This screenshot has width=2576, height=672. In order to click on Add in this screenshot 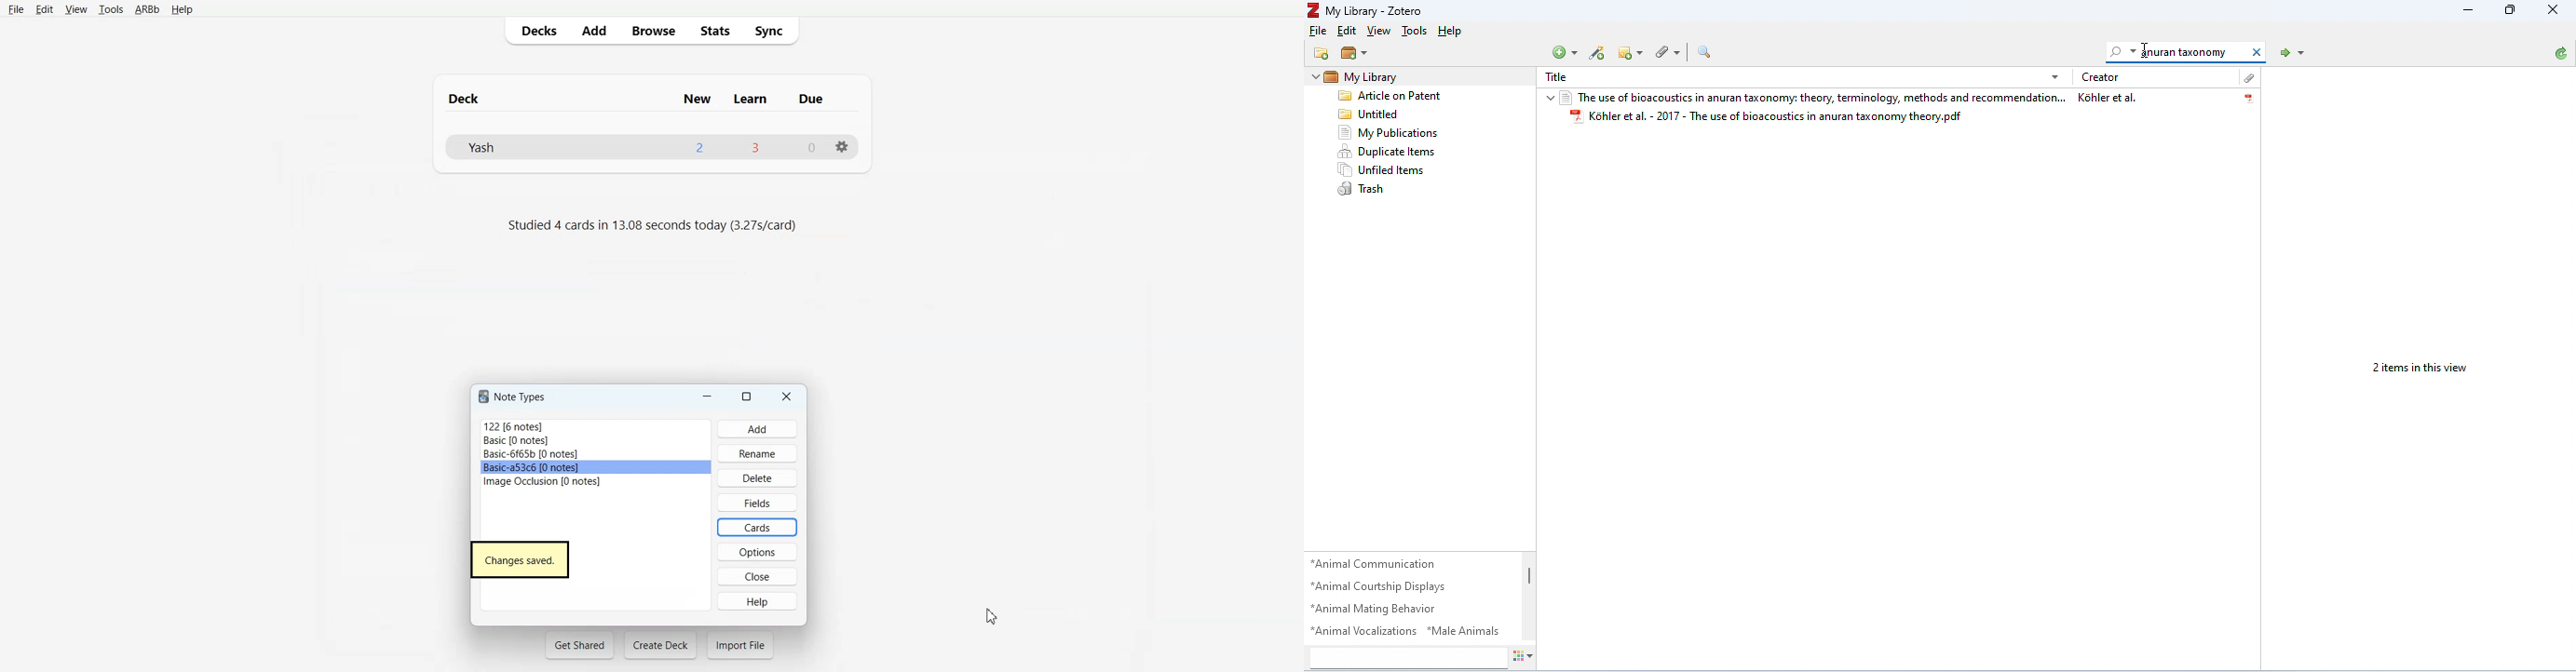, I will do `click(758, 429)`.